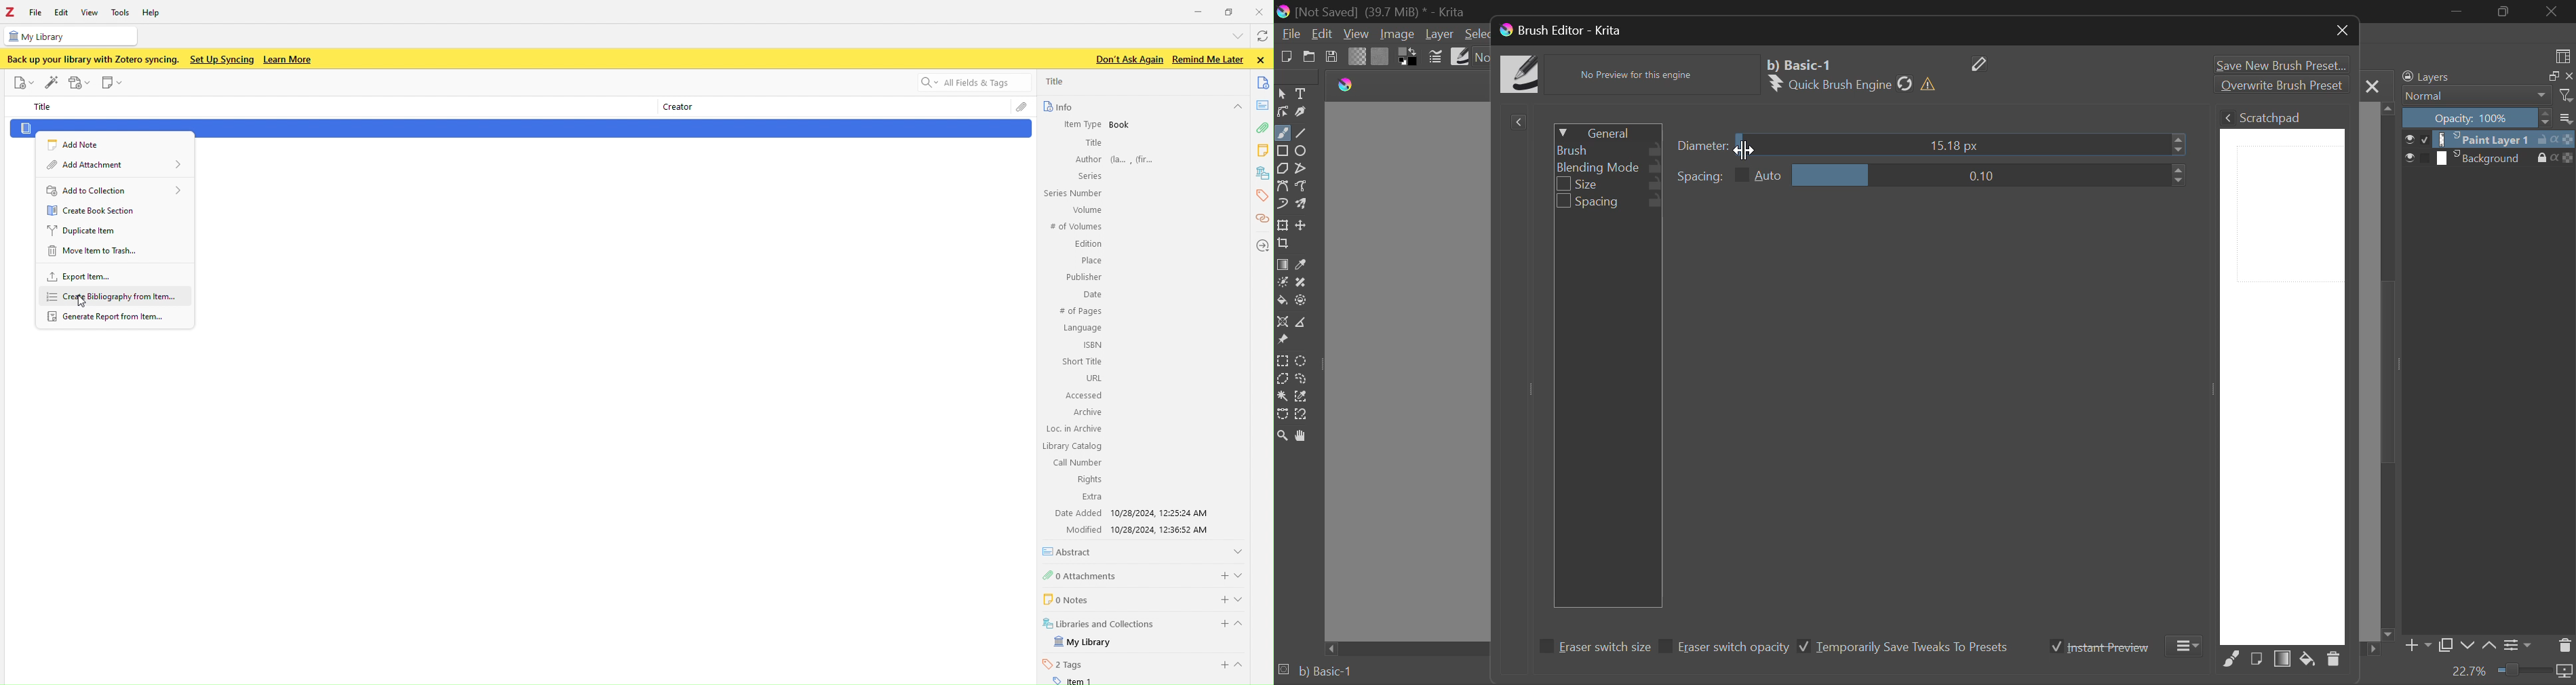 The width and height of the screenshot is (2576, 700). I want to click on More Options, so click(2187, 646).